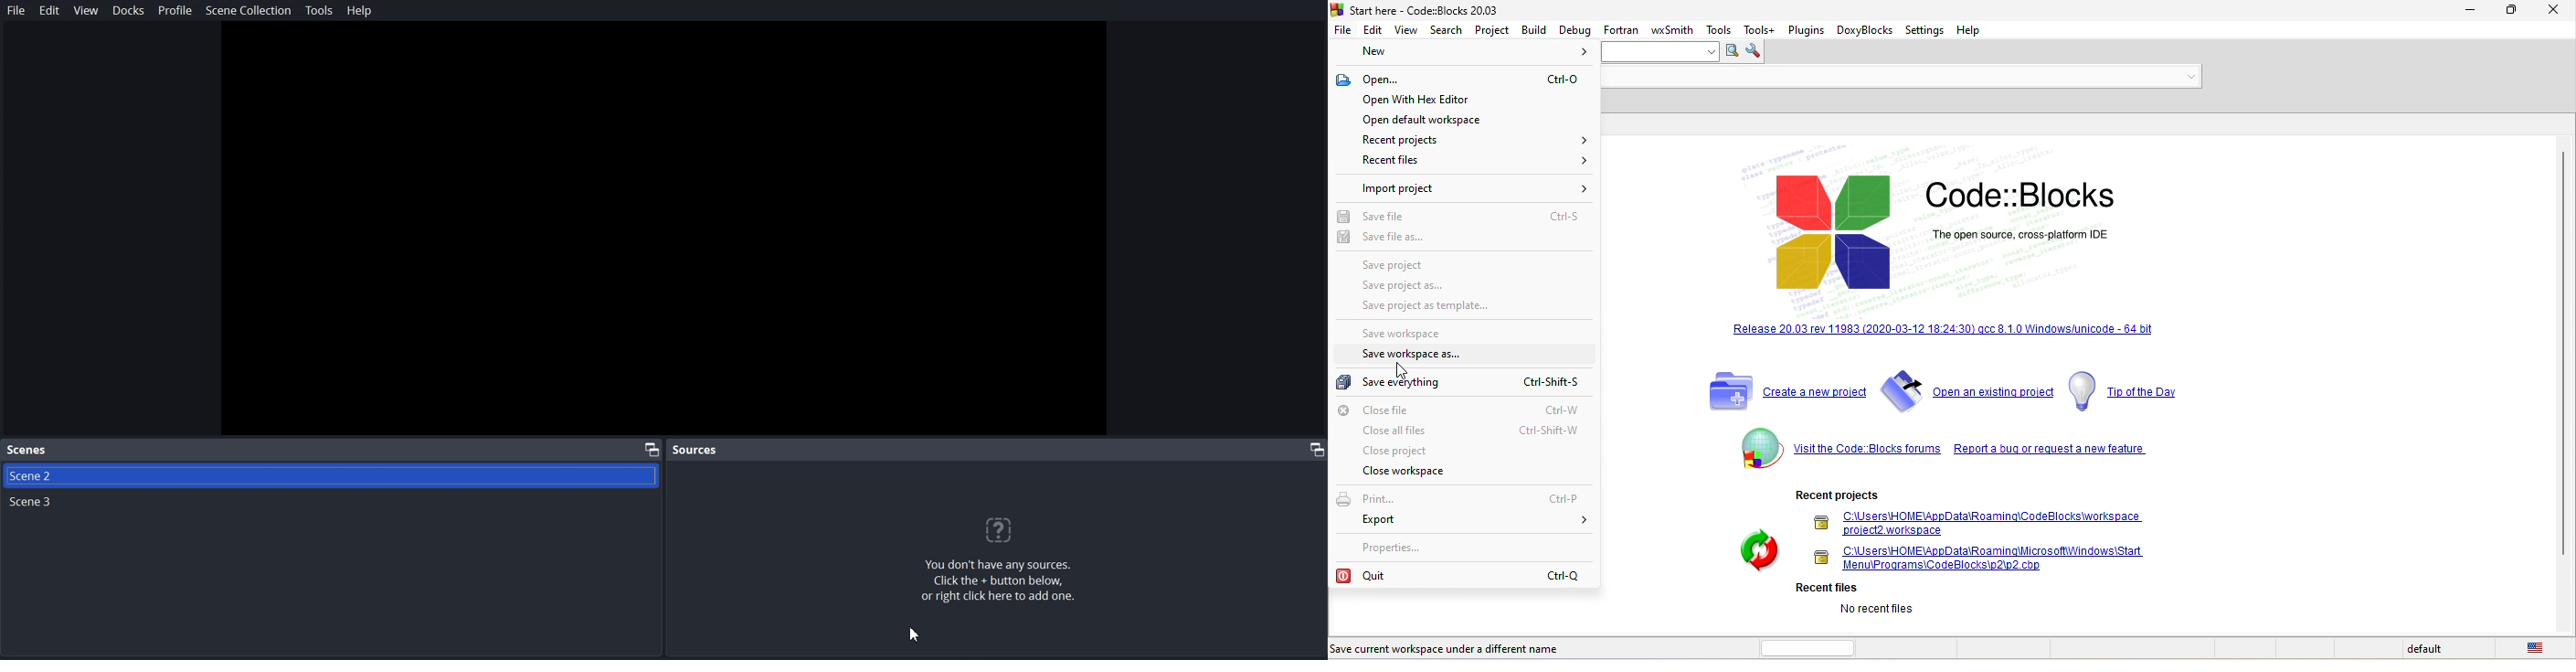  Describe the element at coordinates (1977, 30) in the screenshot. I see `help` at that location.